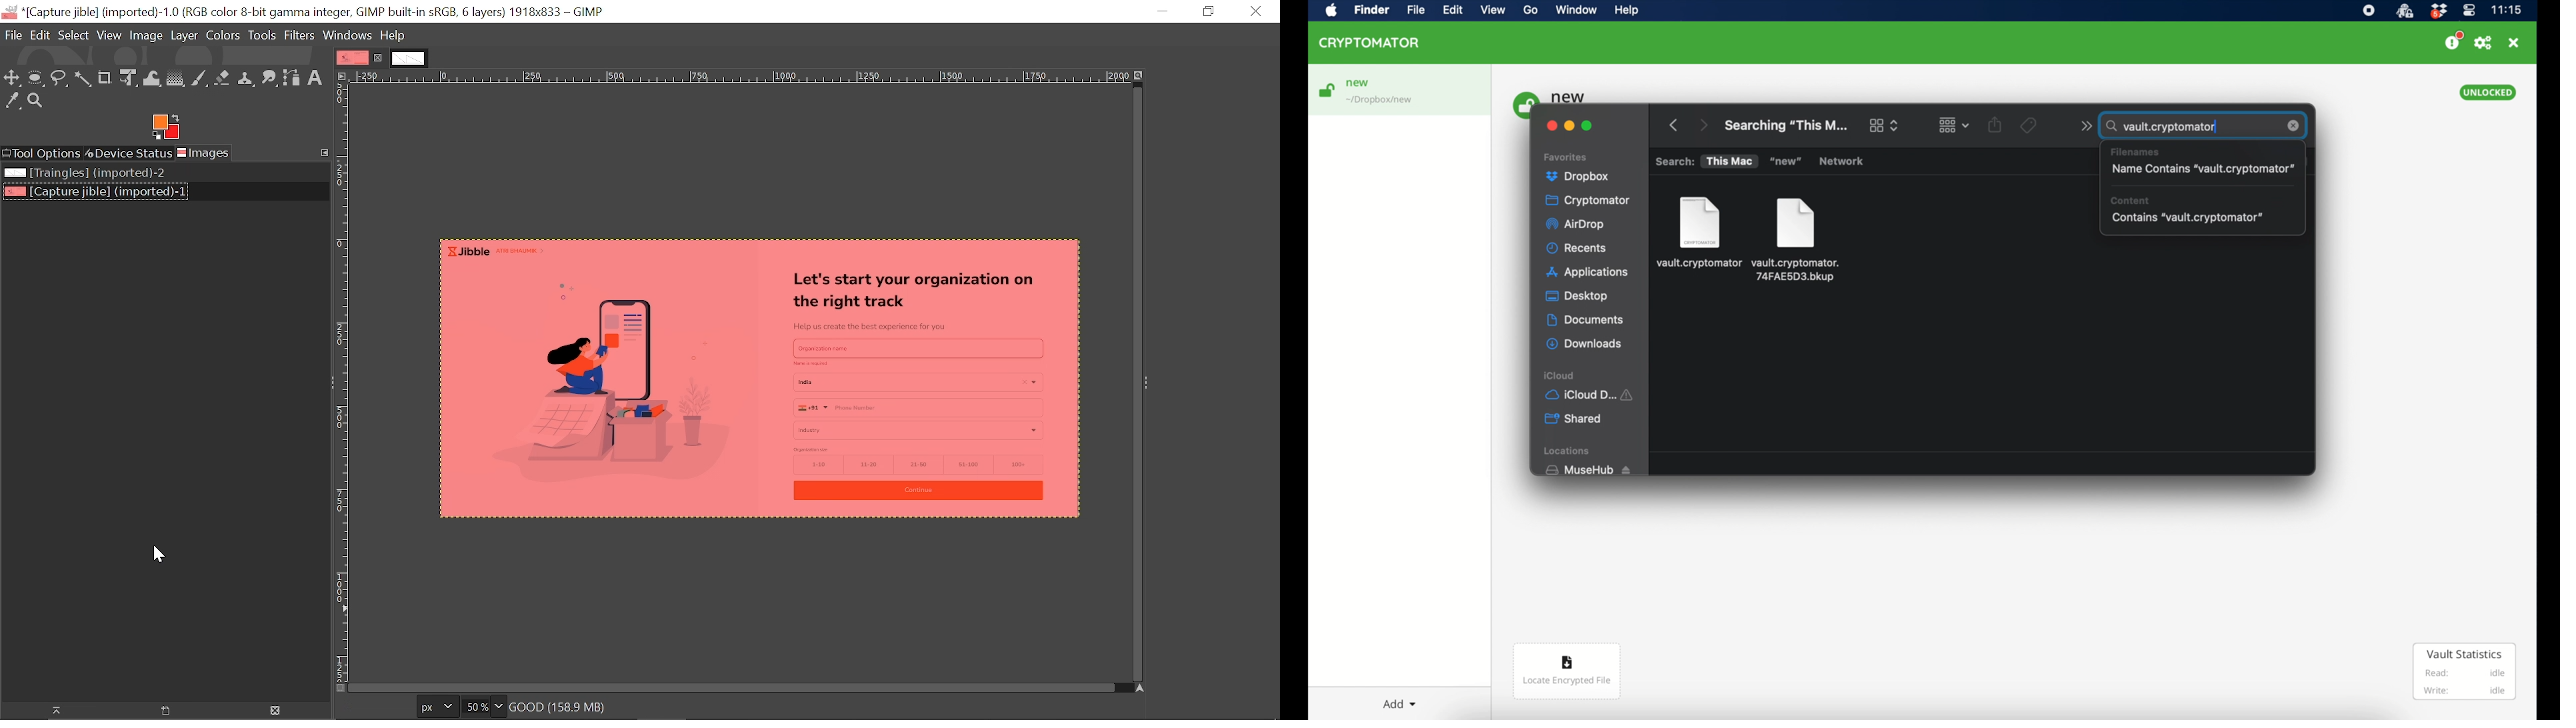 The height and width of the screenshot is (728, 2576). What do you see at coordinates (2137, 151) in the screenshot?
I see `filenames` at bounding box center [2137, 151].